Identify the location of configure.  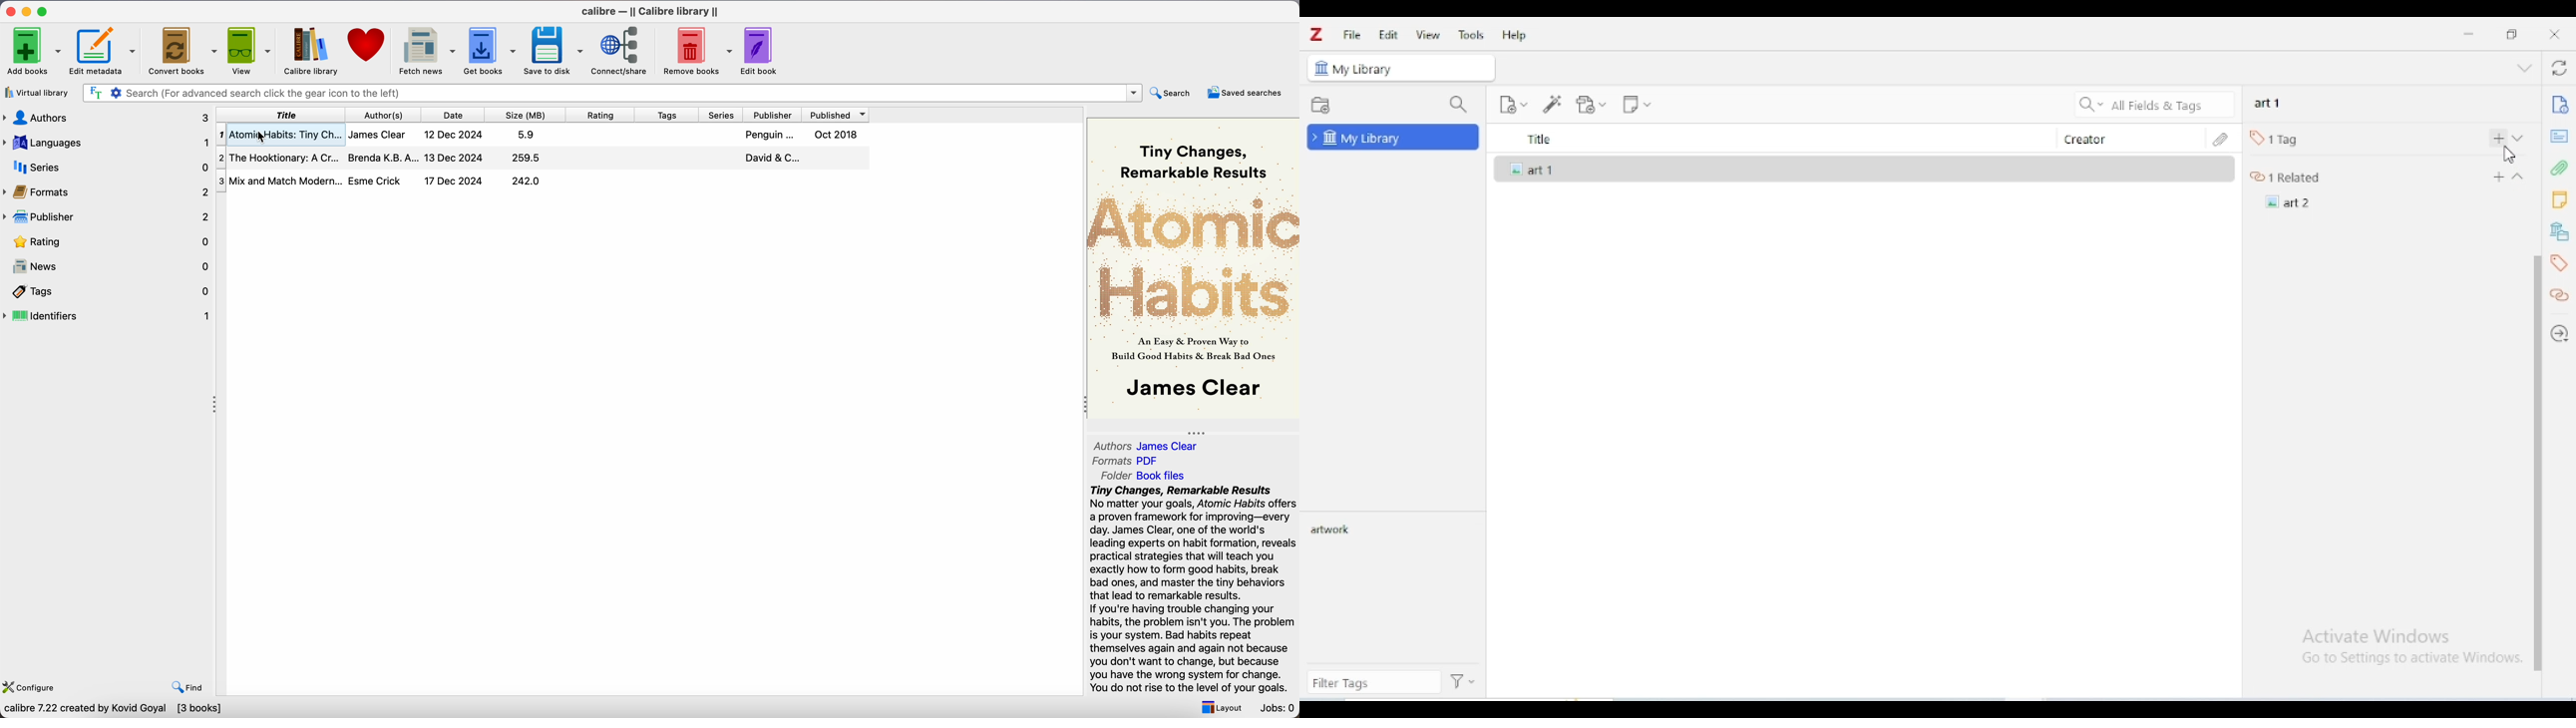
(29, 686).